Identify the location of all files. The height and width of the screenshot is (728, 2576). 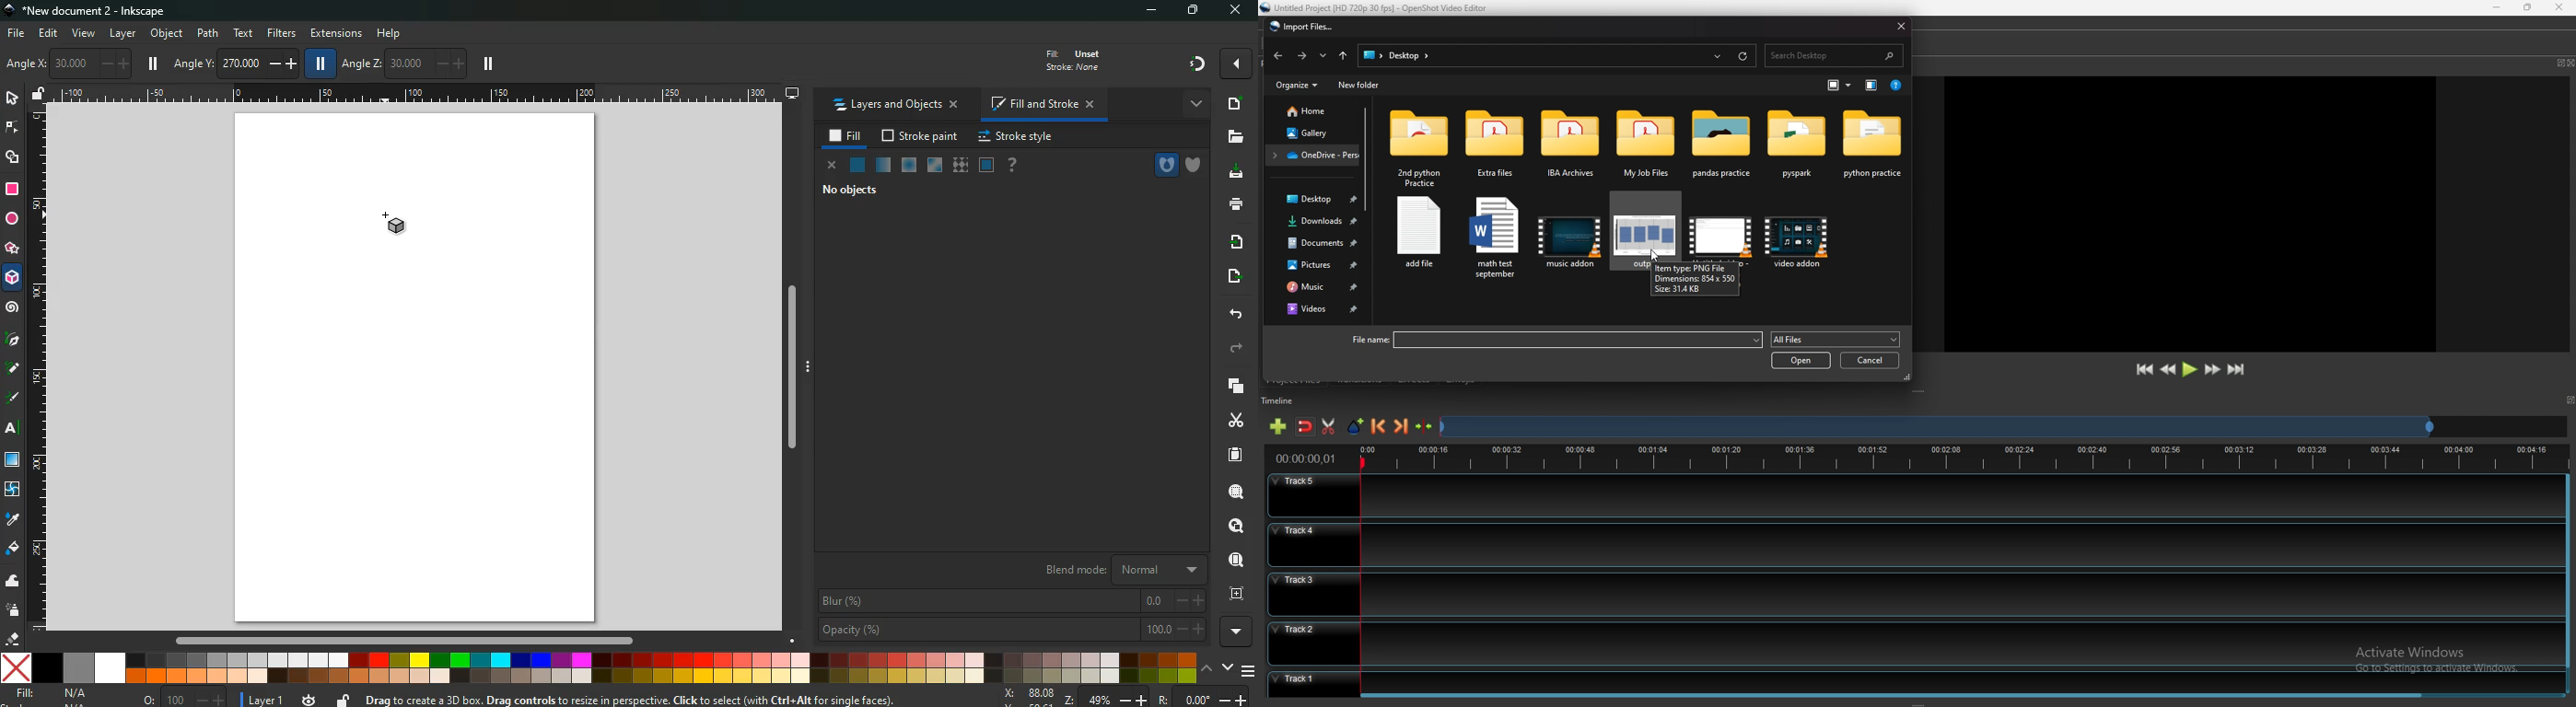
(1836, 340).